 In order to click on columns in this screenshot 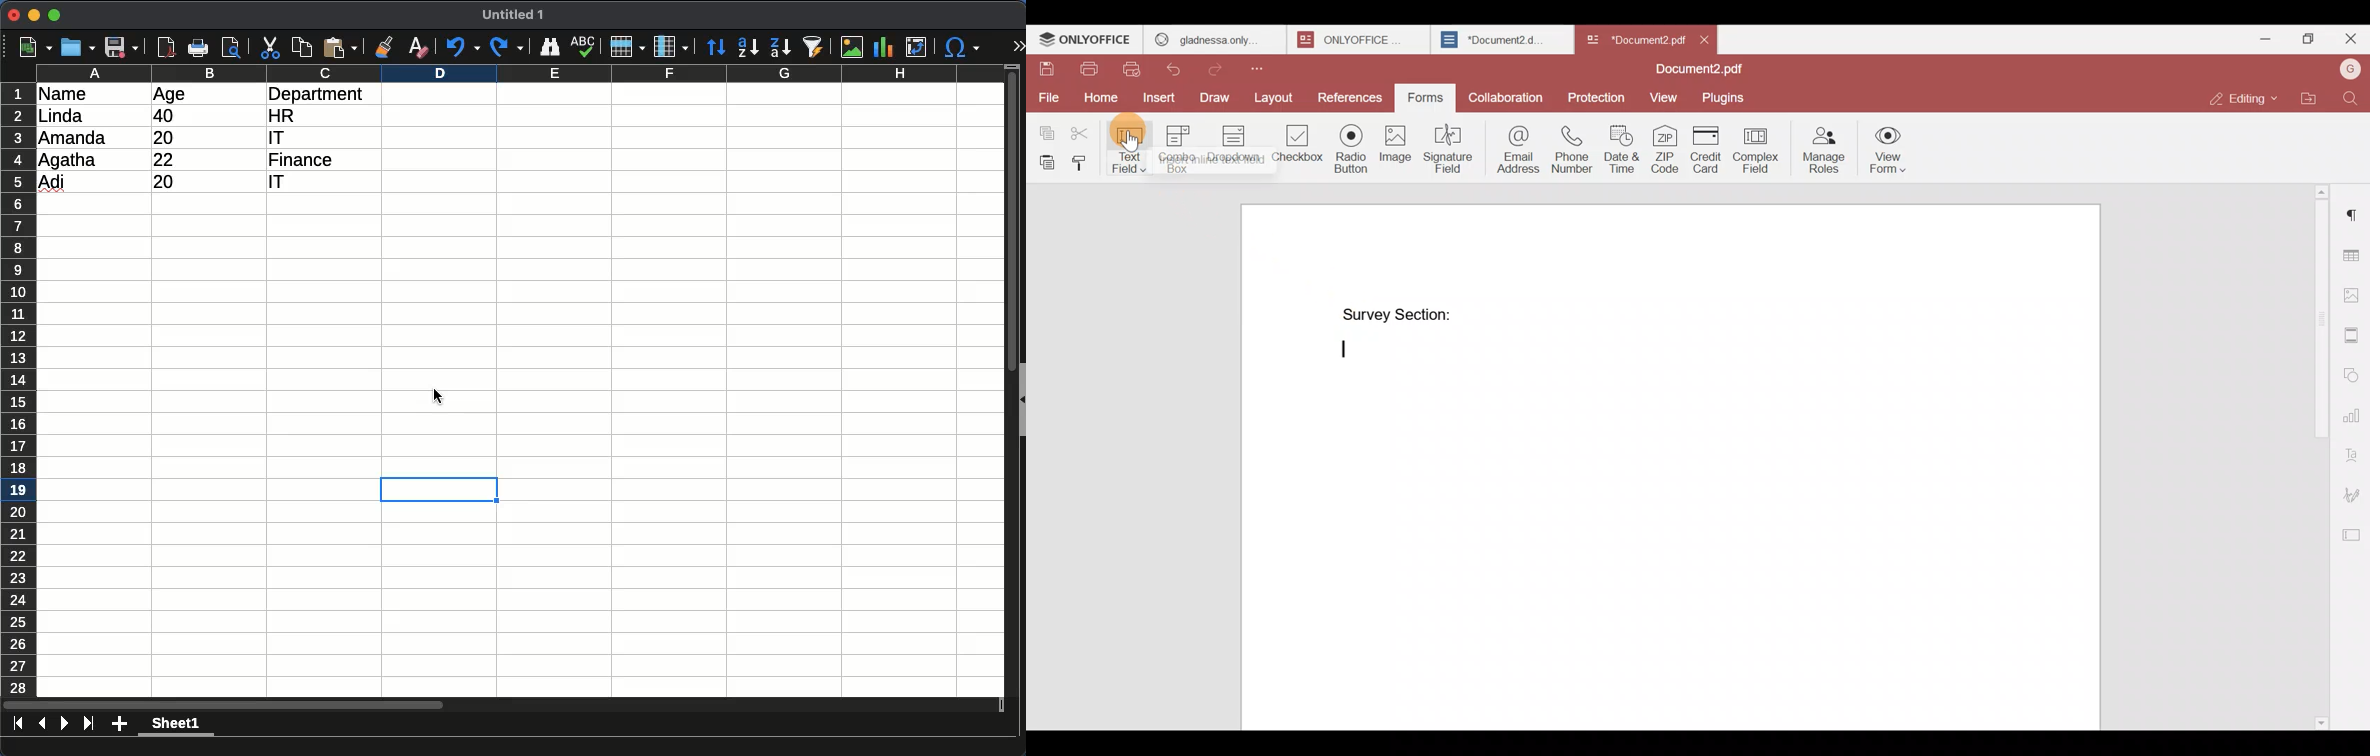, I will do `click(520, 73)`.